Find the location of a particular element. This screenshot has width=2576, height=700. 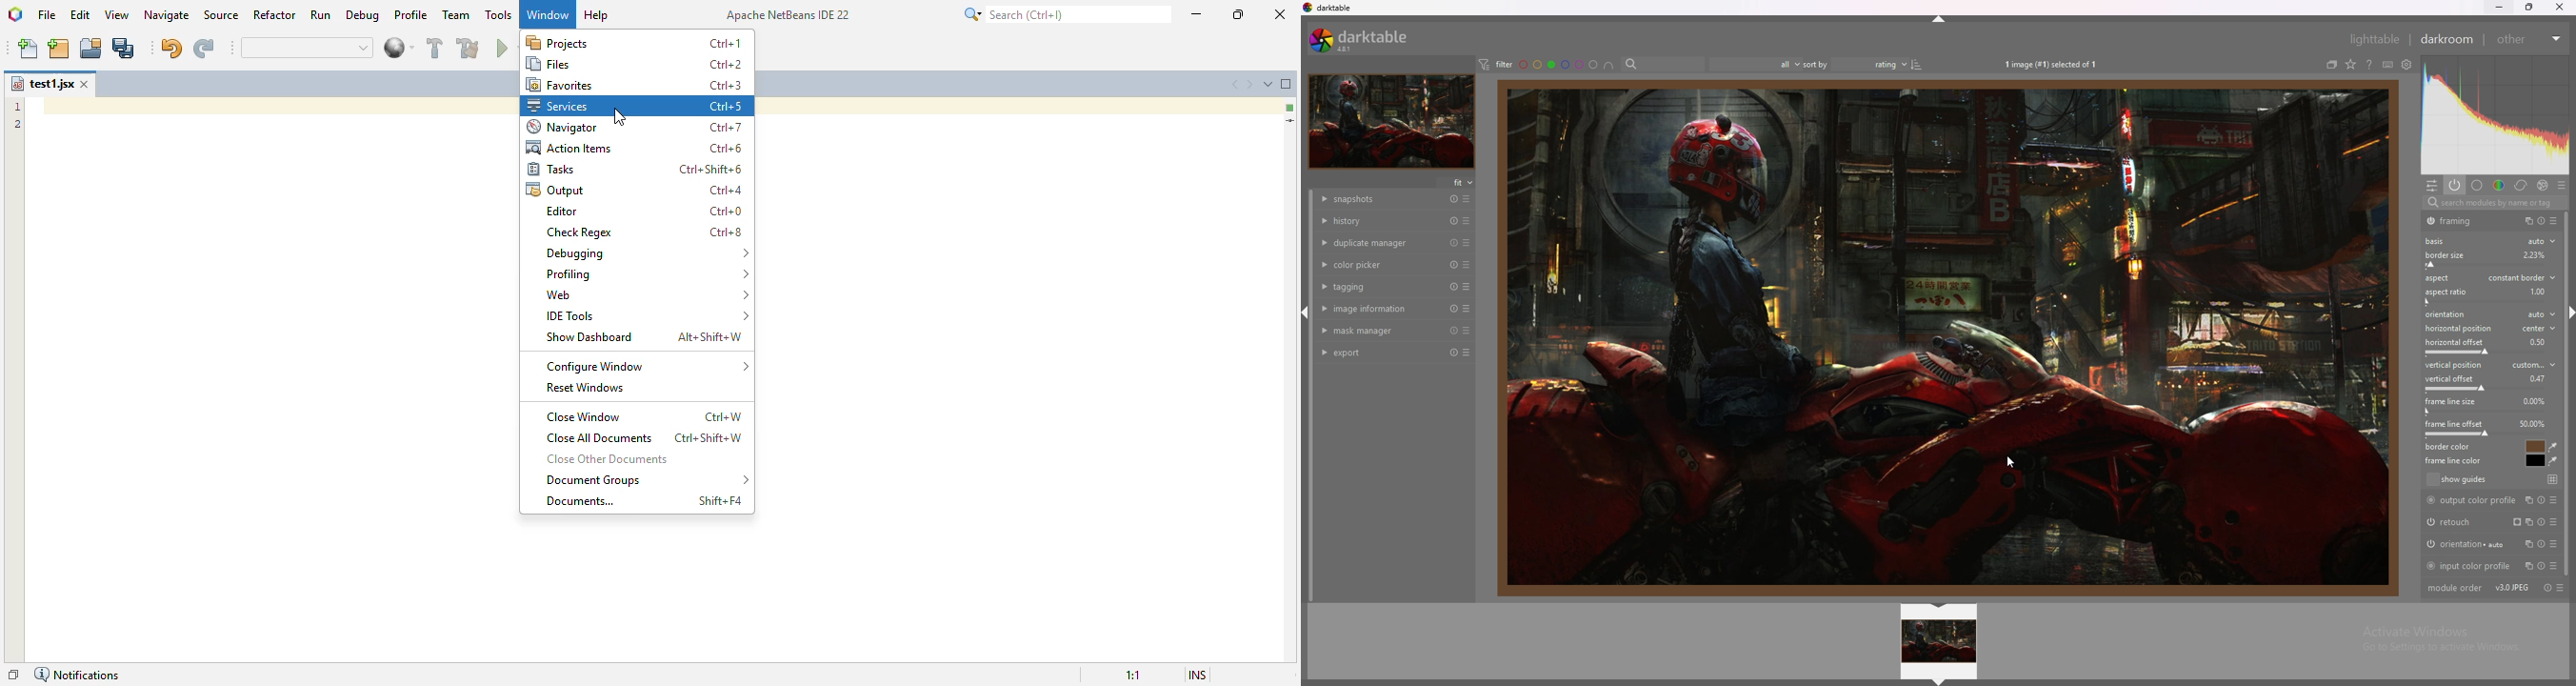

percentage is located at coordinates (2537, 400).